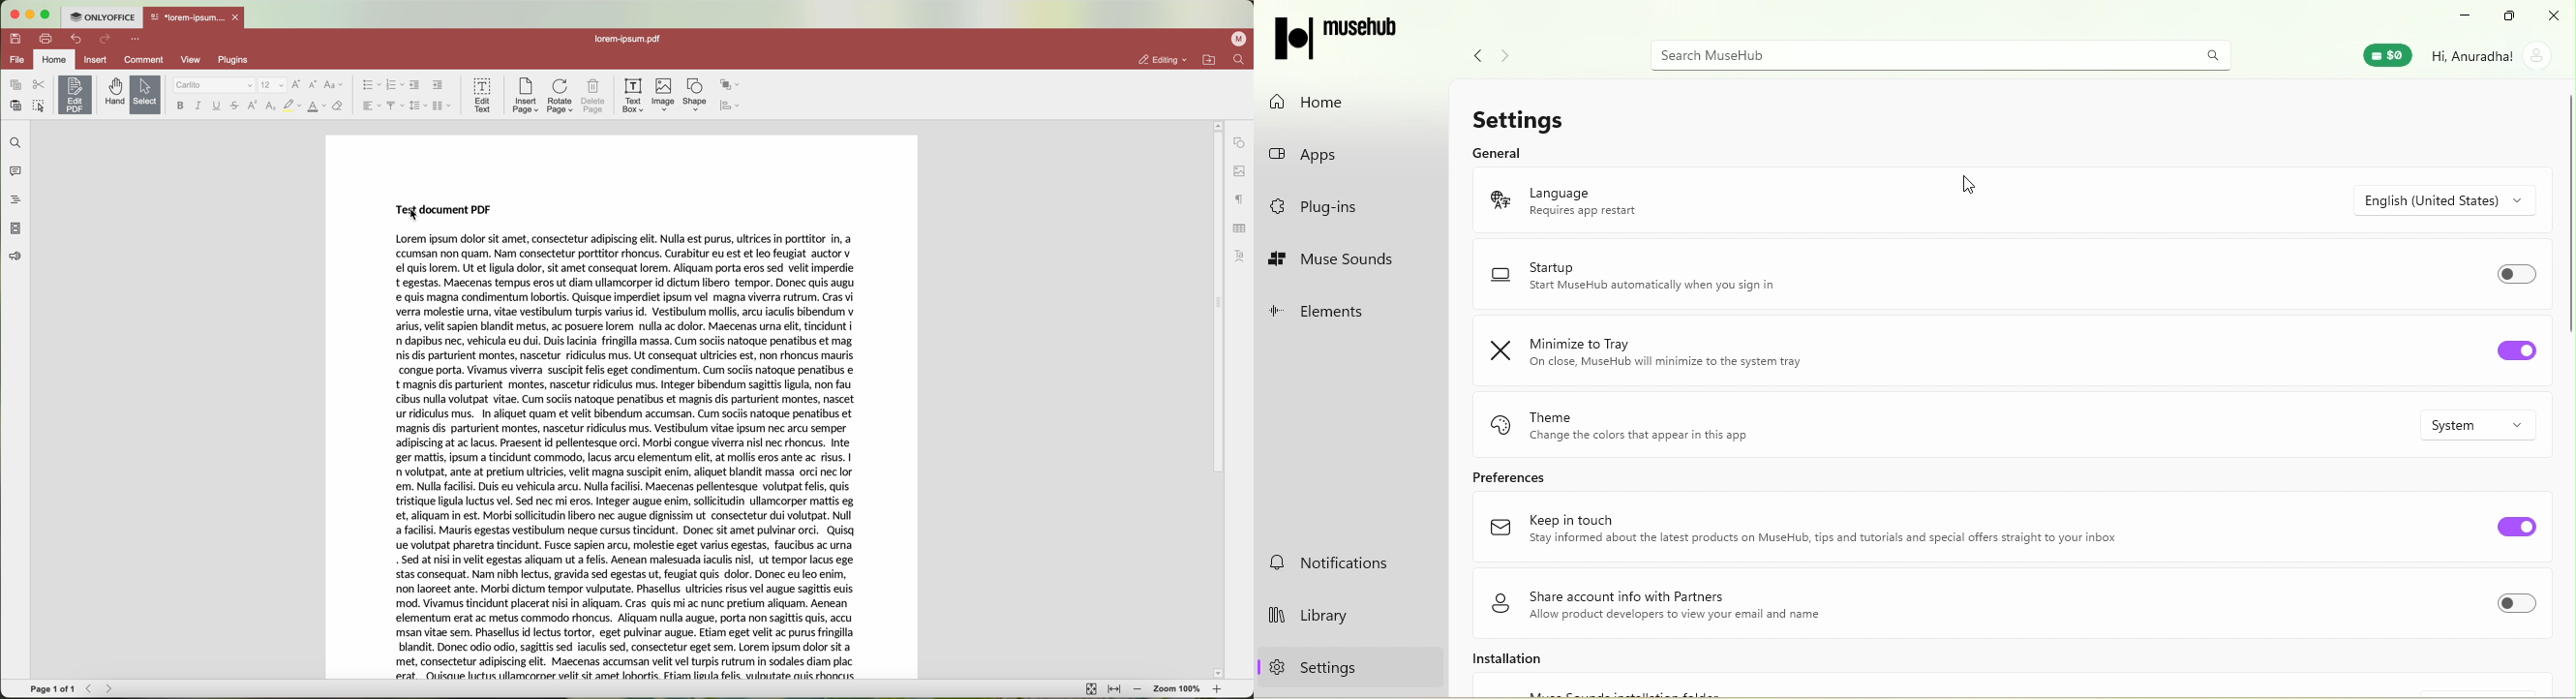 The image size is (2576, 700). Describe the element at coordinates (1348, 258) in the screenshot. I see `muse sounds` at that location.